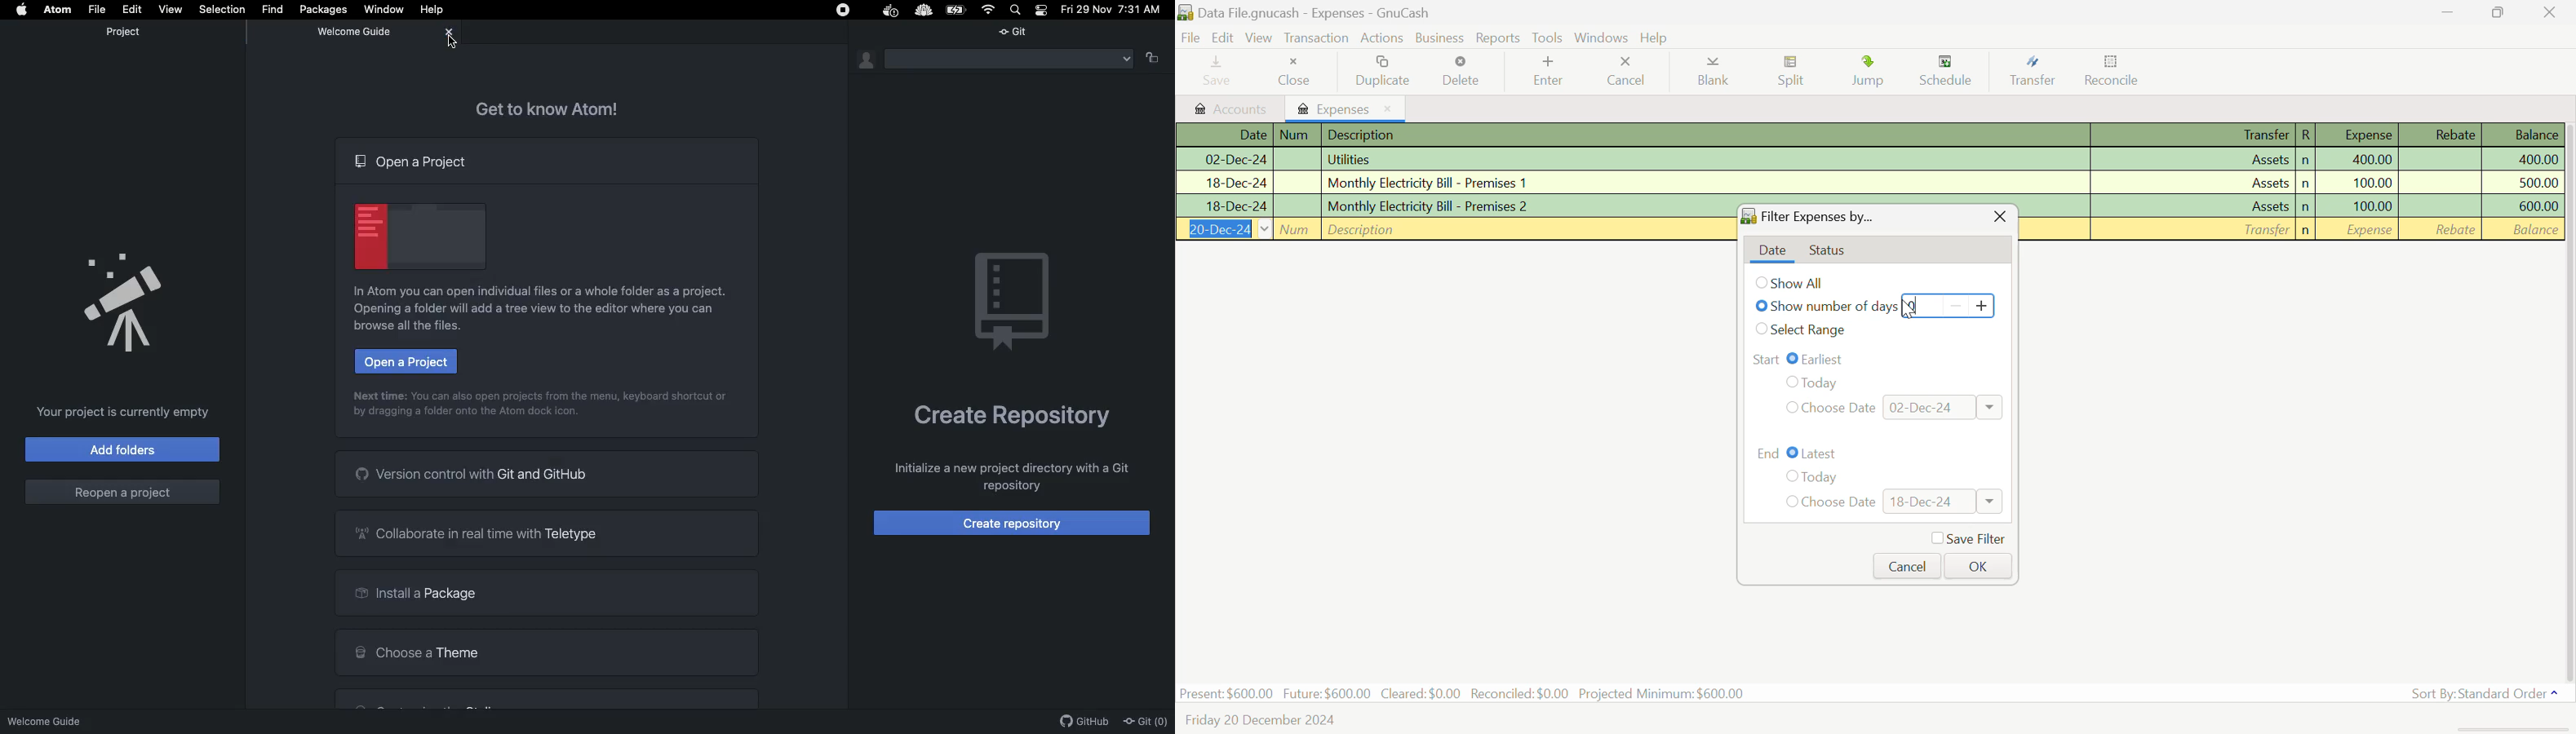 The height and width of the screenshot is (756, 2576). Describe the element at coordinates (1382, 70) in the screenshot. I see `Duplicate` at that location.